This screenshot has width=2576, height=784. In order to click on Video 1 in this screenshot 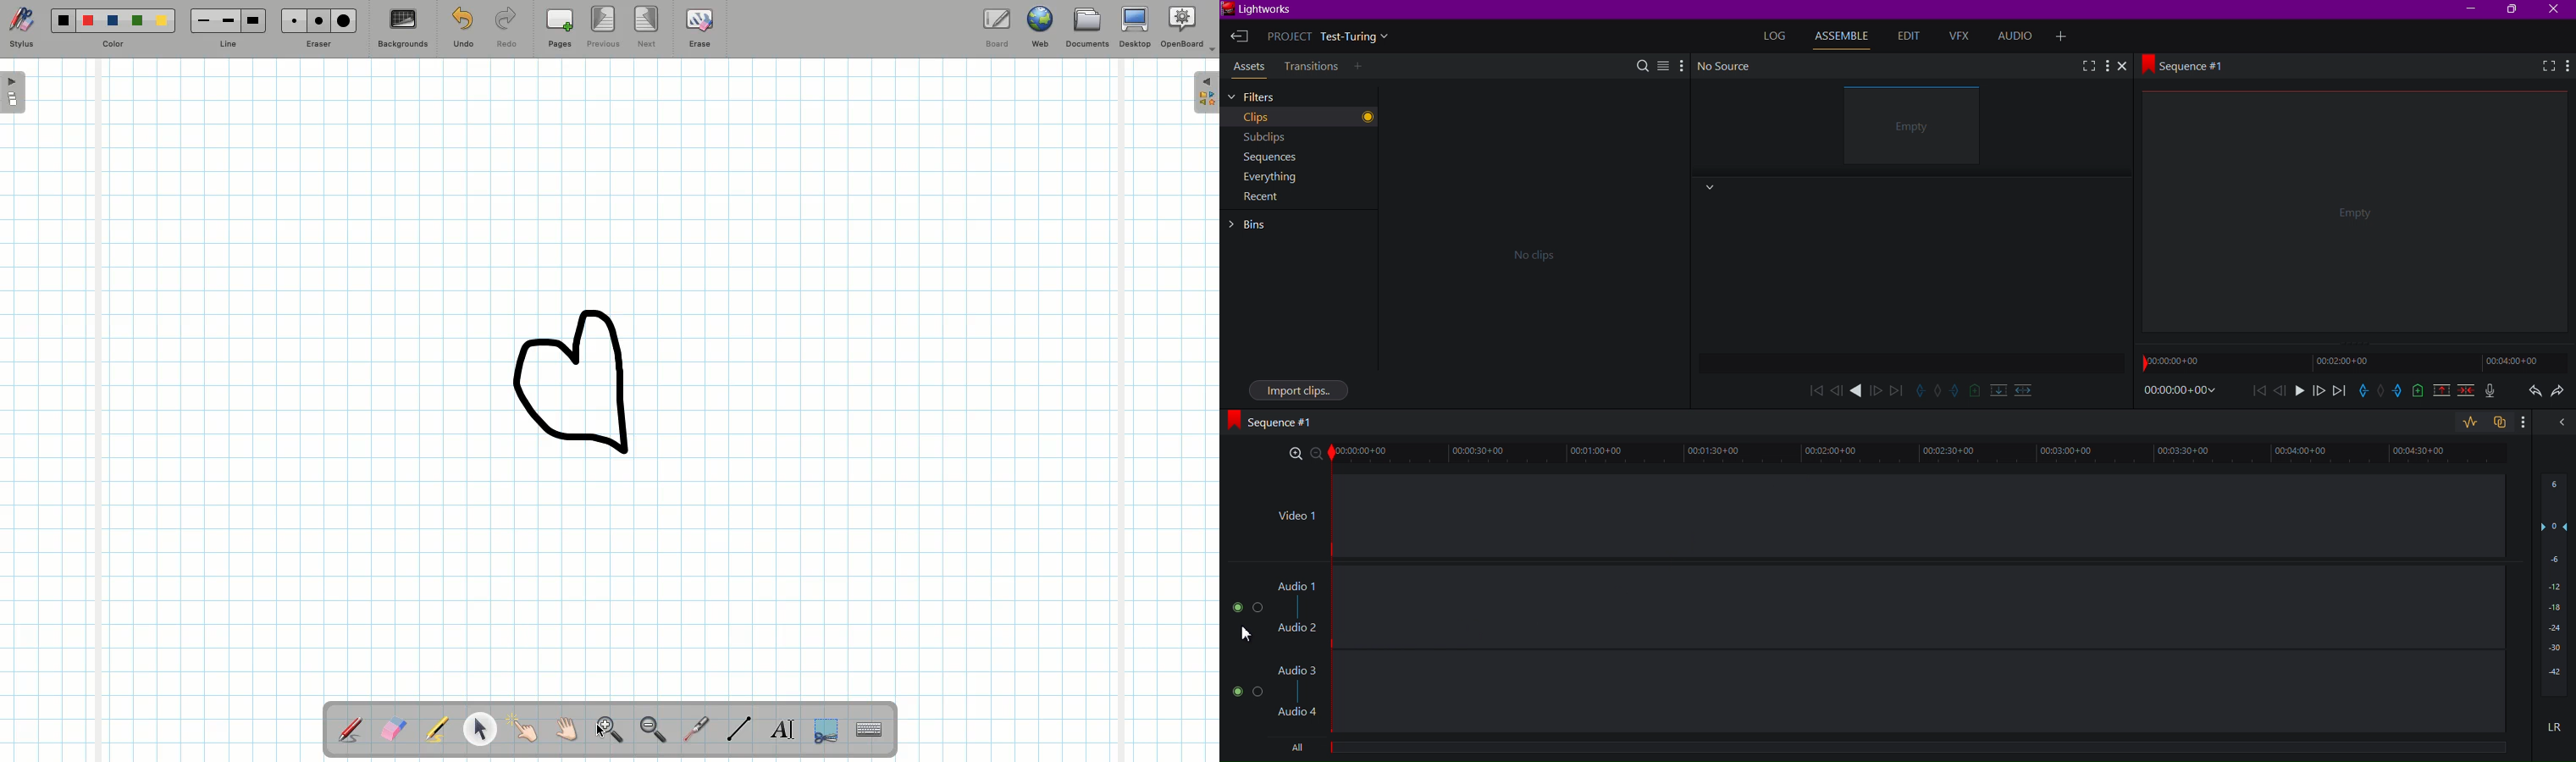, I will do `click(1294, 520)`.